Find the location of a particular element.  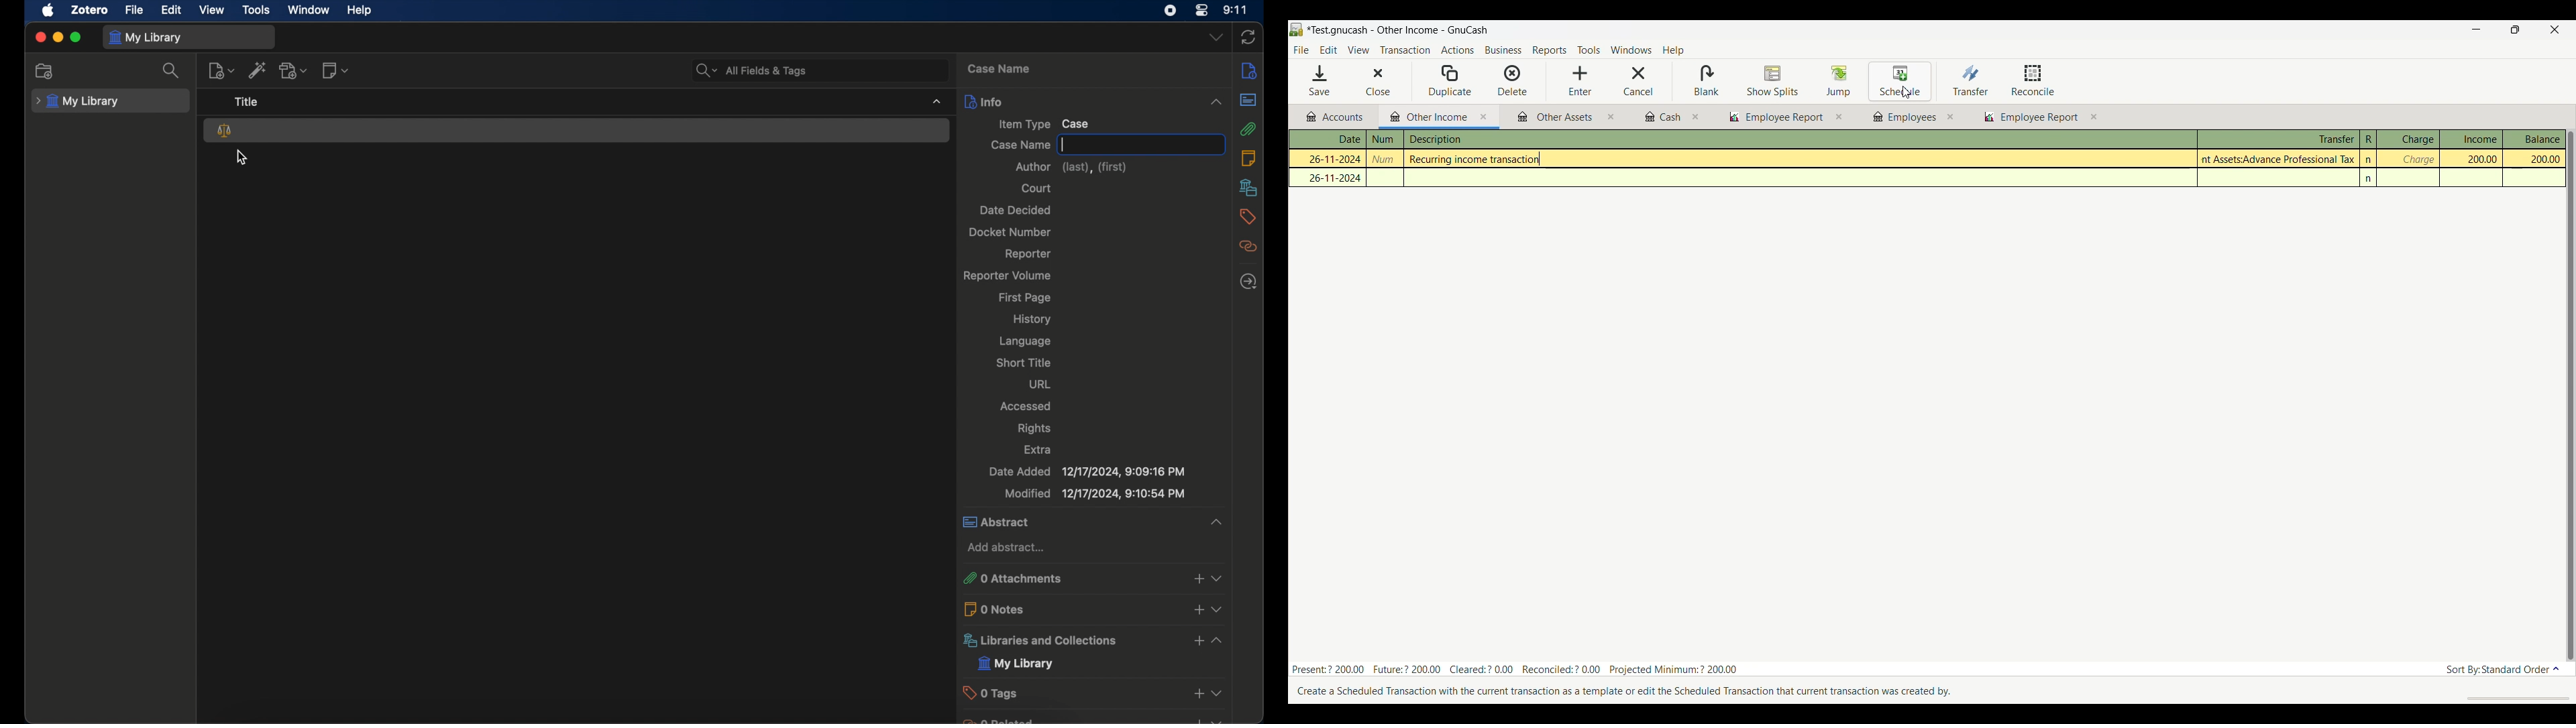

Sort order options is located at coordinates (2503, 670).